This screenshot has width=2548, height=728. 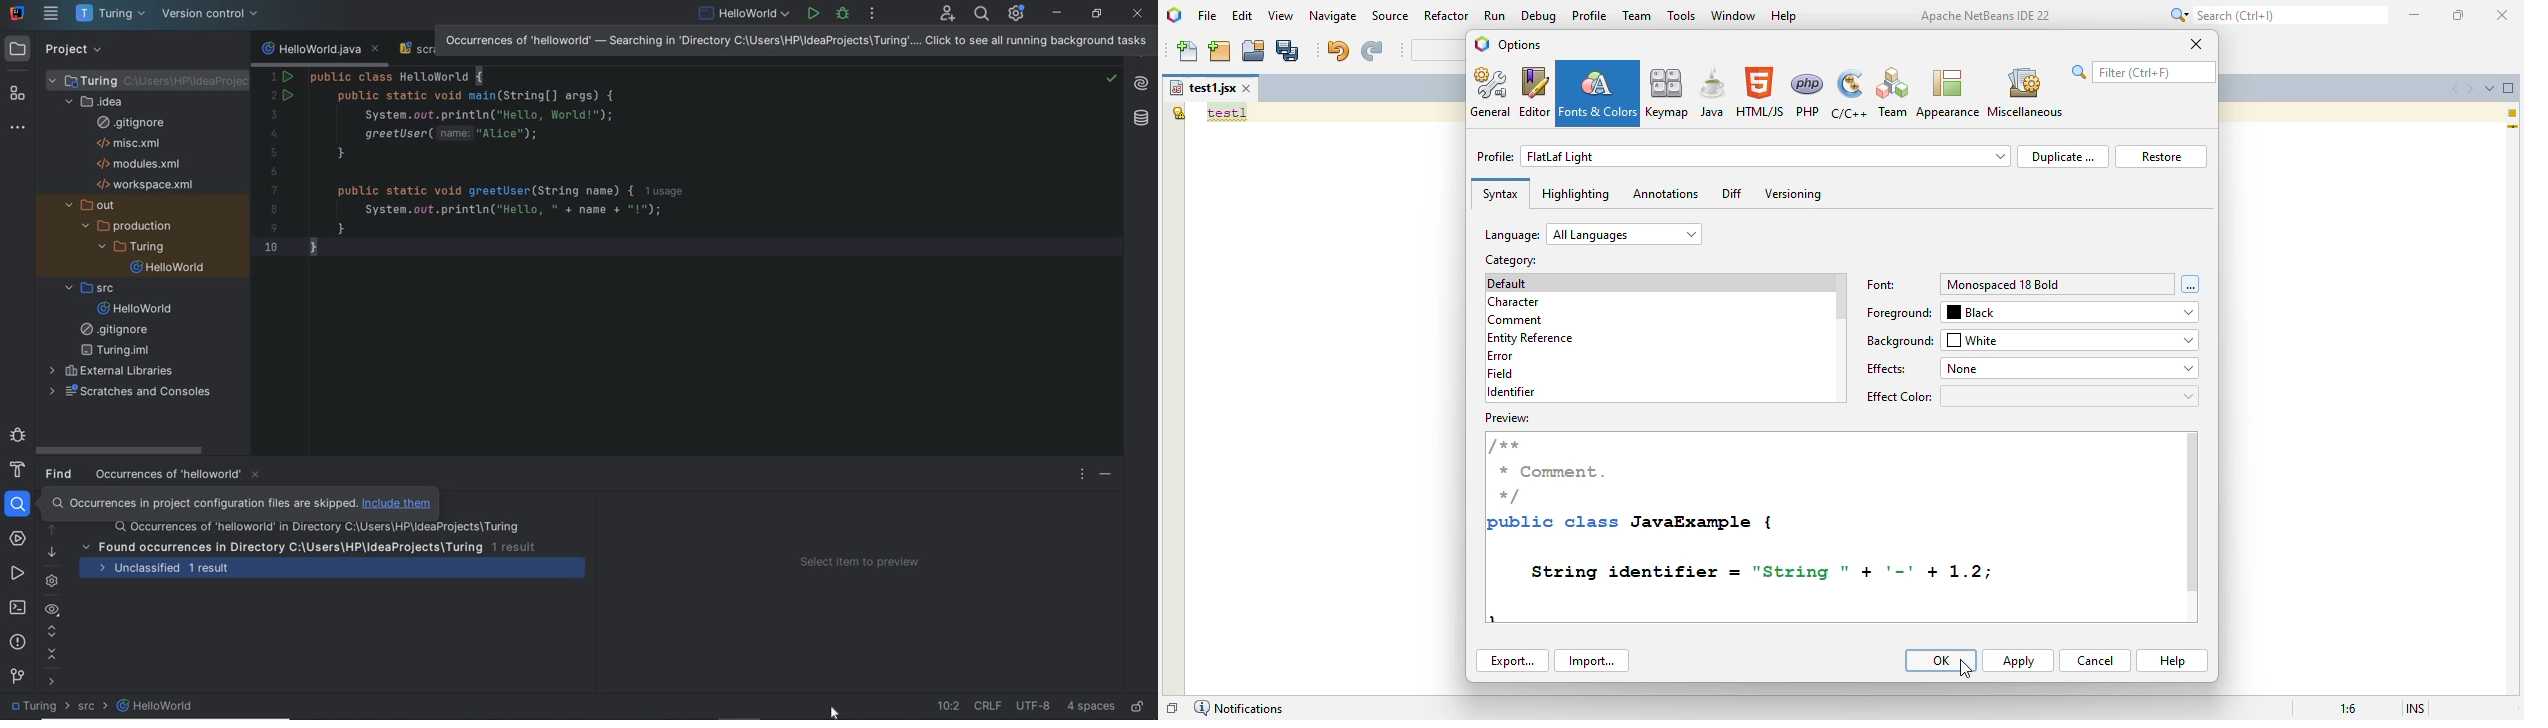 I want to click on version control, so click(x=215, y=14).